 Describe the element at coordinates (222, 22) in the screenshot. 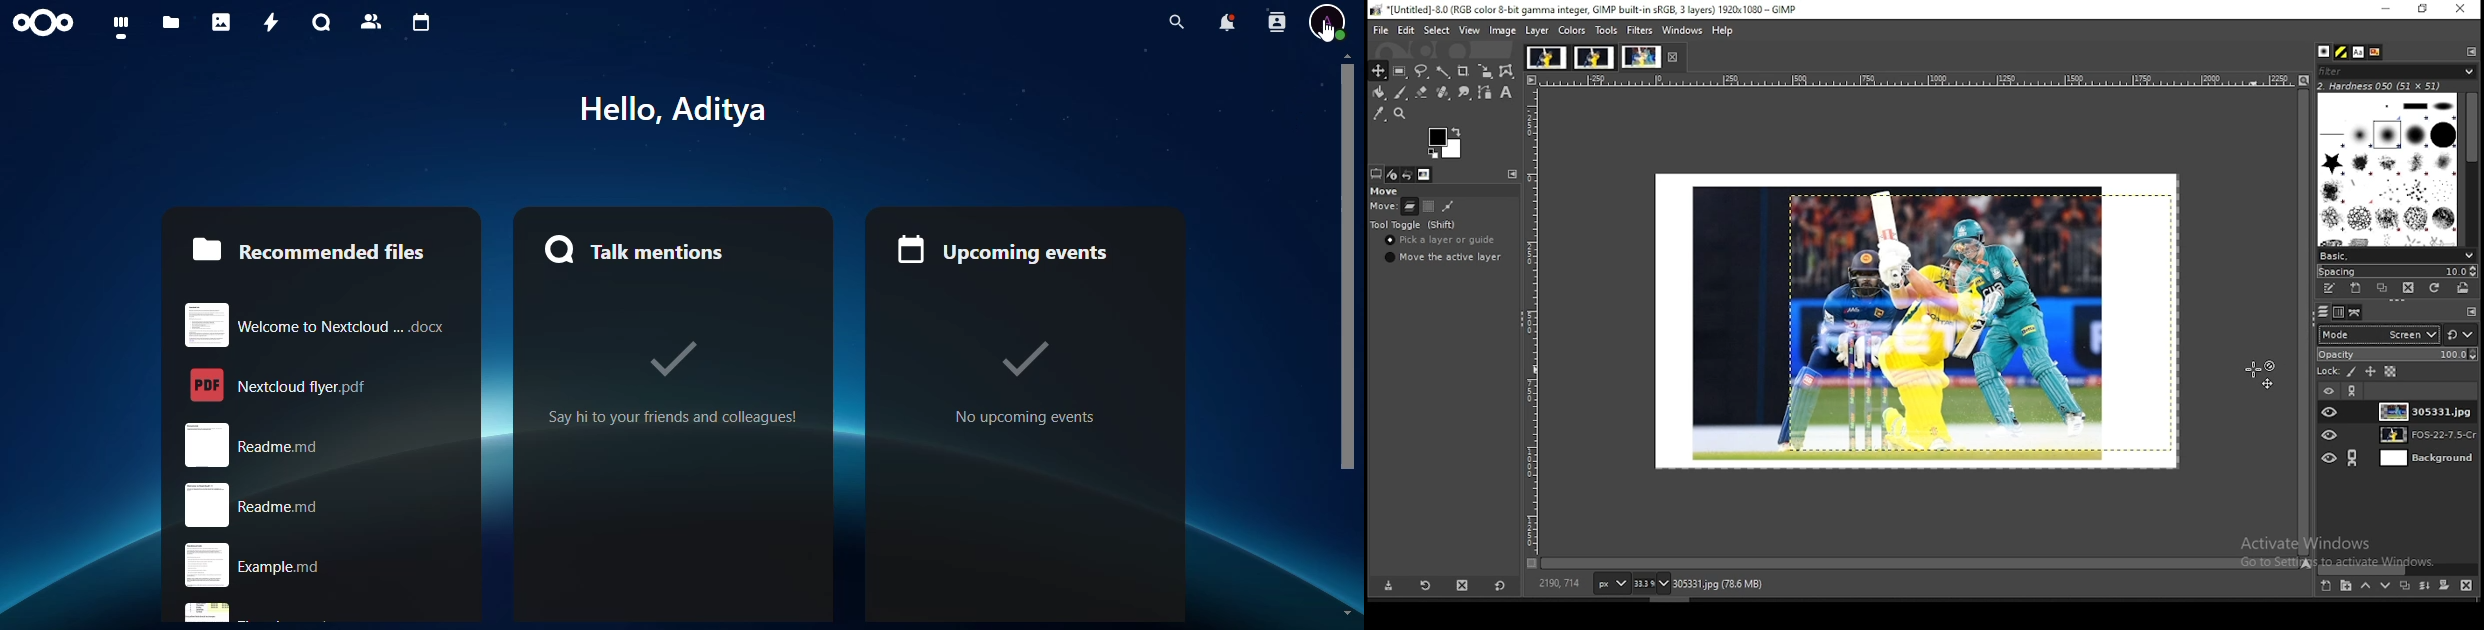

I see `photos` at that location.